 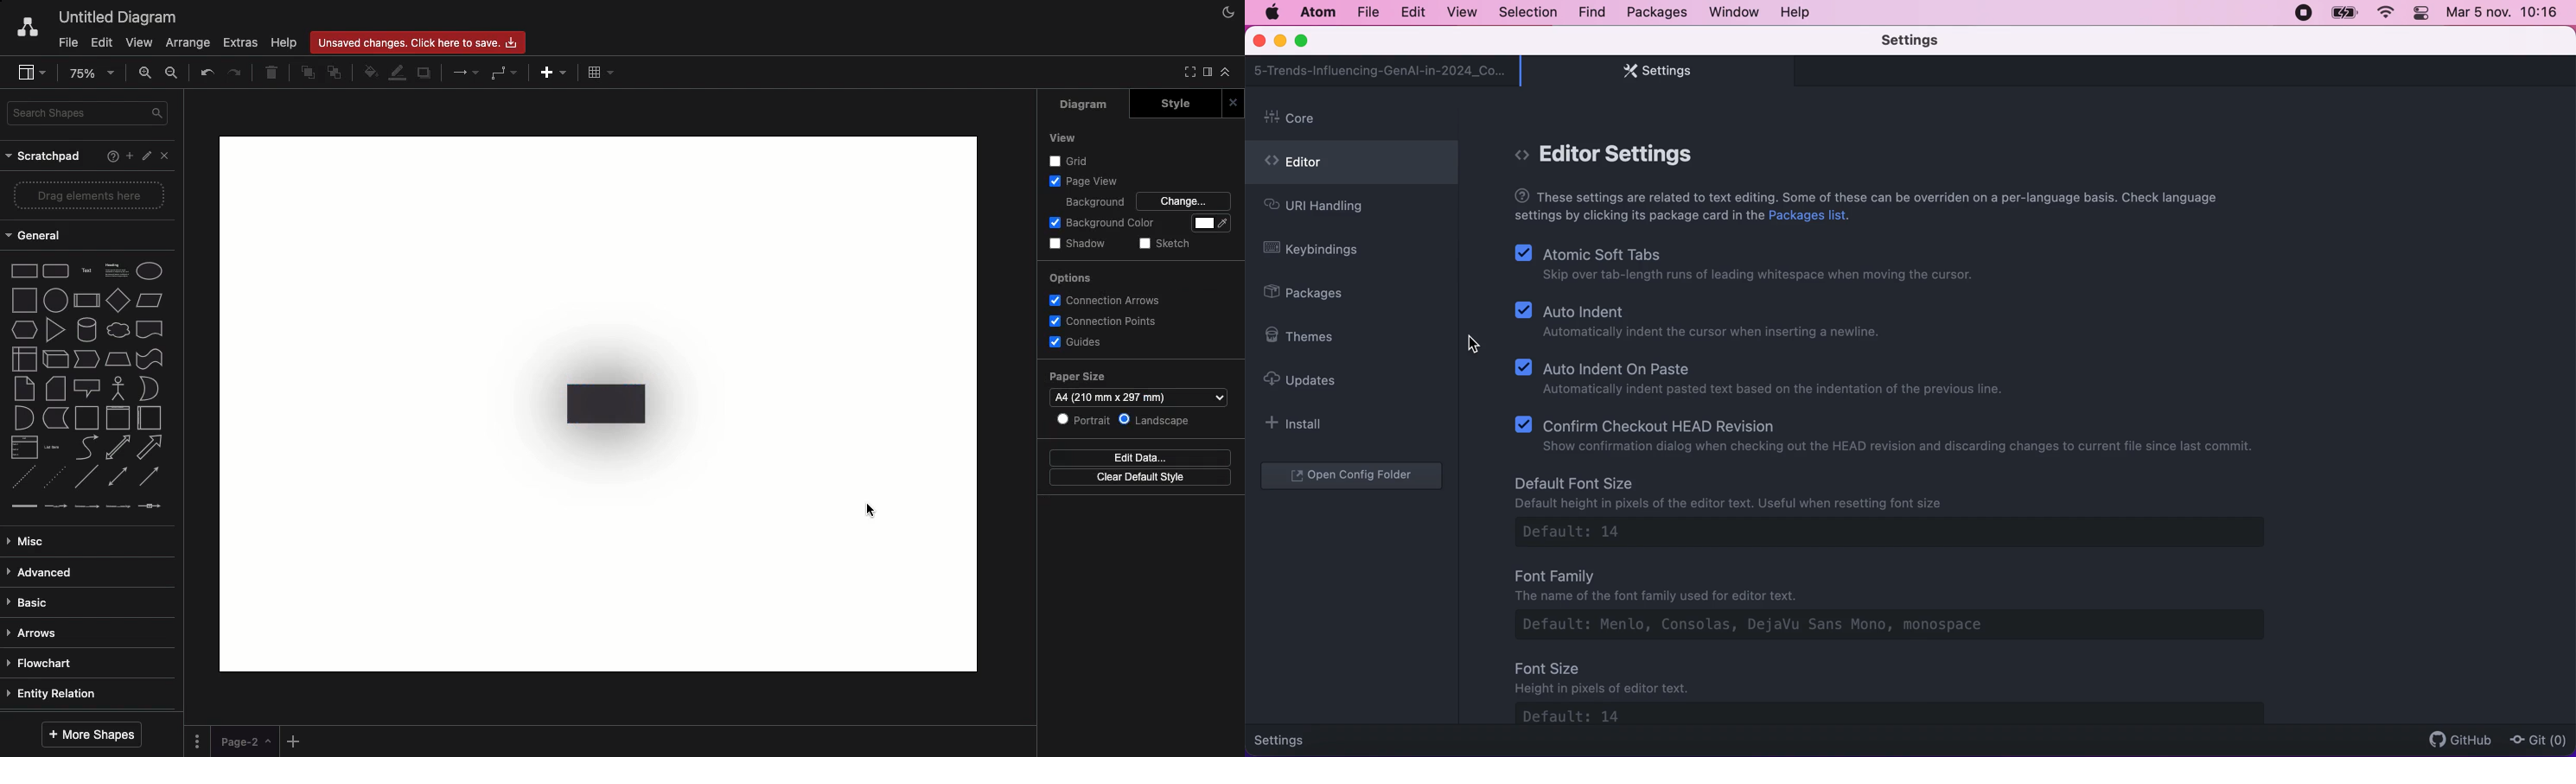 What do you see at coordinates (153, 418) in the screenshot?
I see `horizontal container` at bounding box center [153, 418].